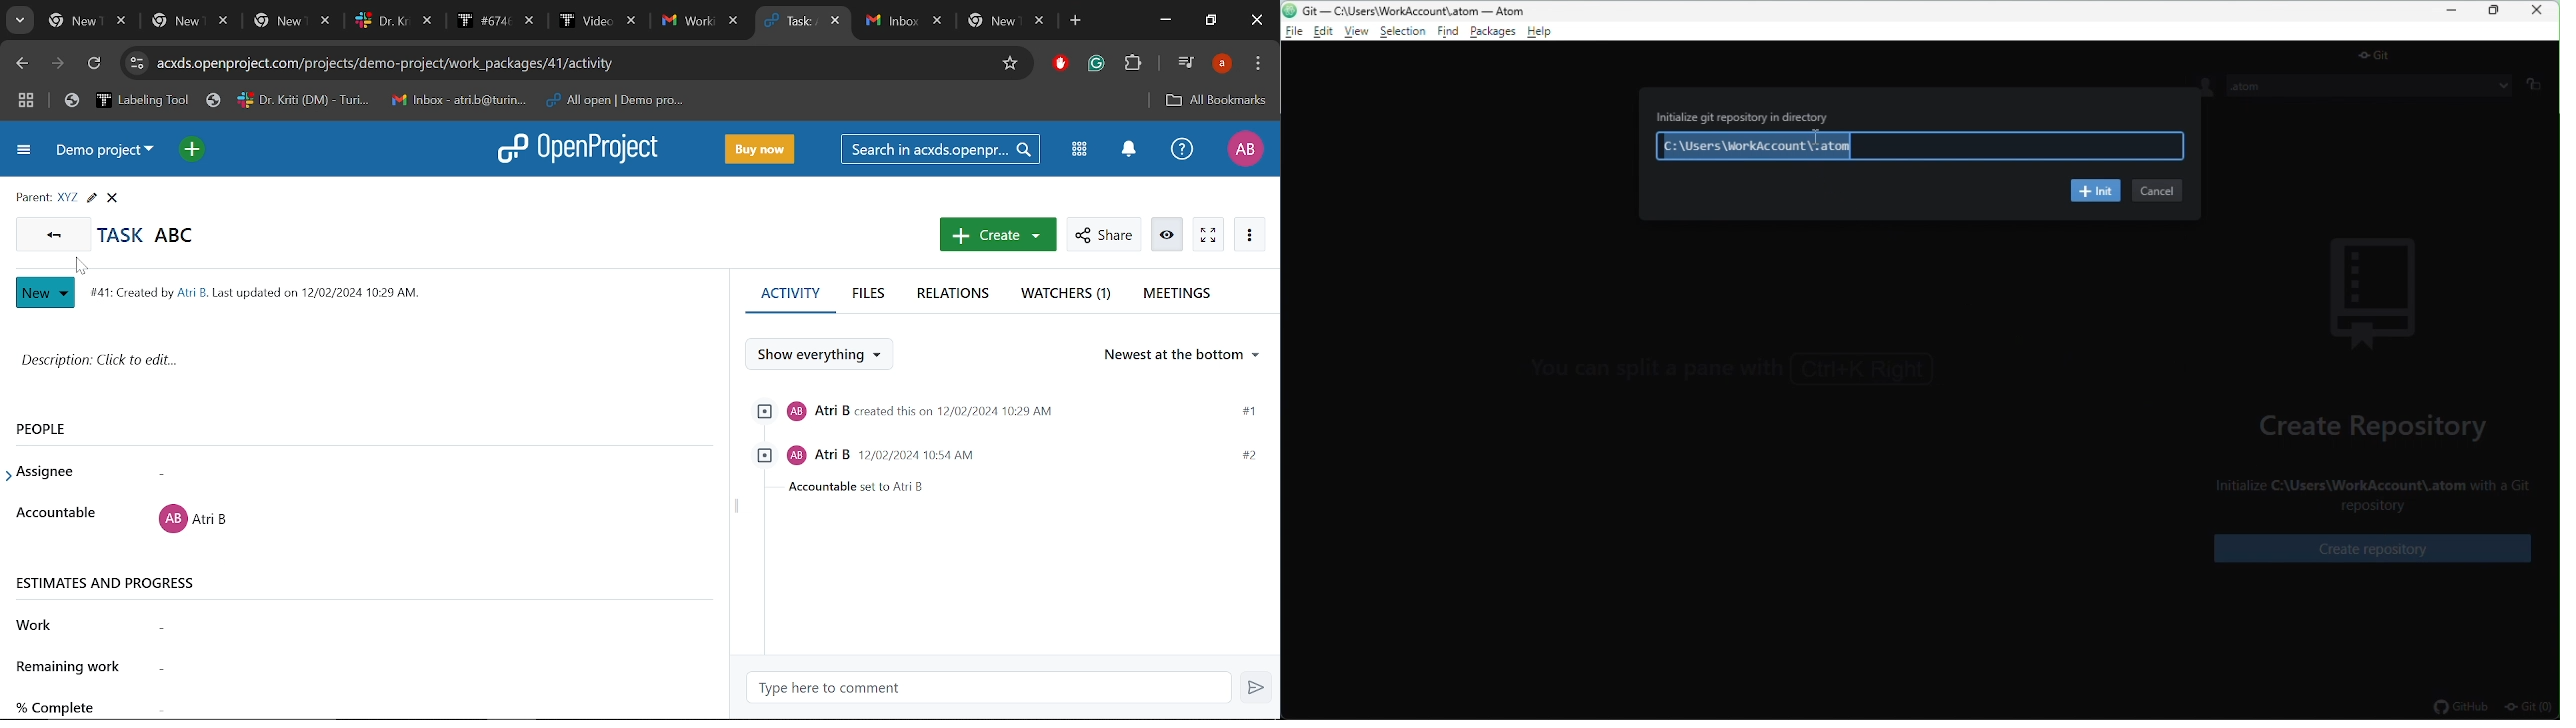  Describe the element at coordinates (1217, 100) in the screenshot. I see `All bookmarks` at that location.